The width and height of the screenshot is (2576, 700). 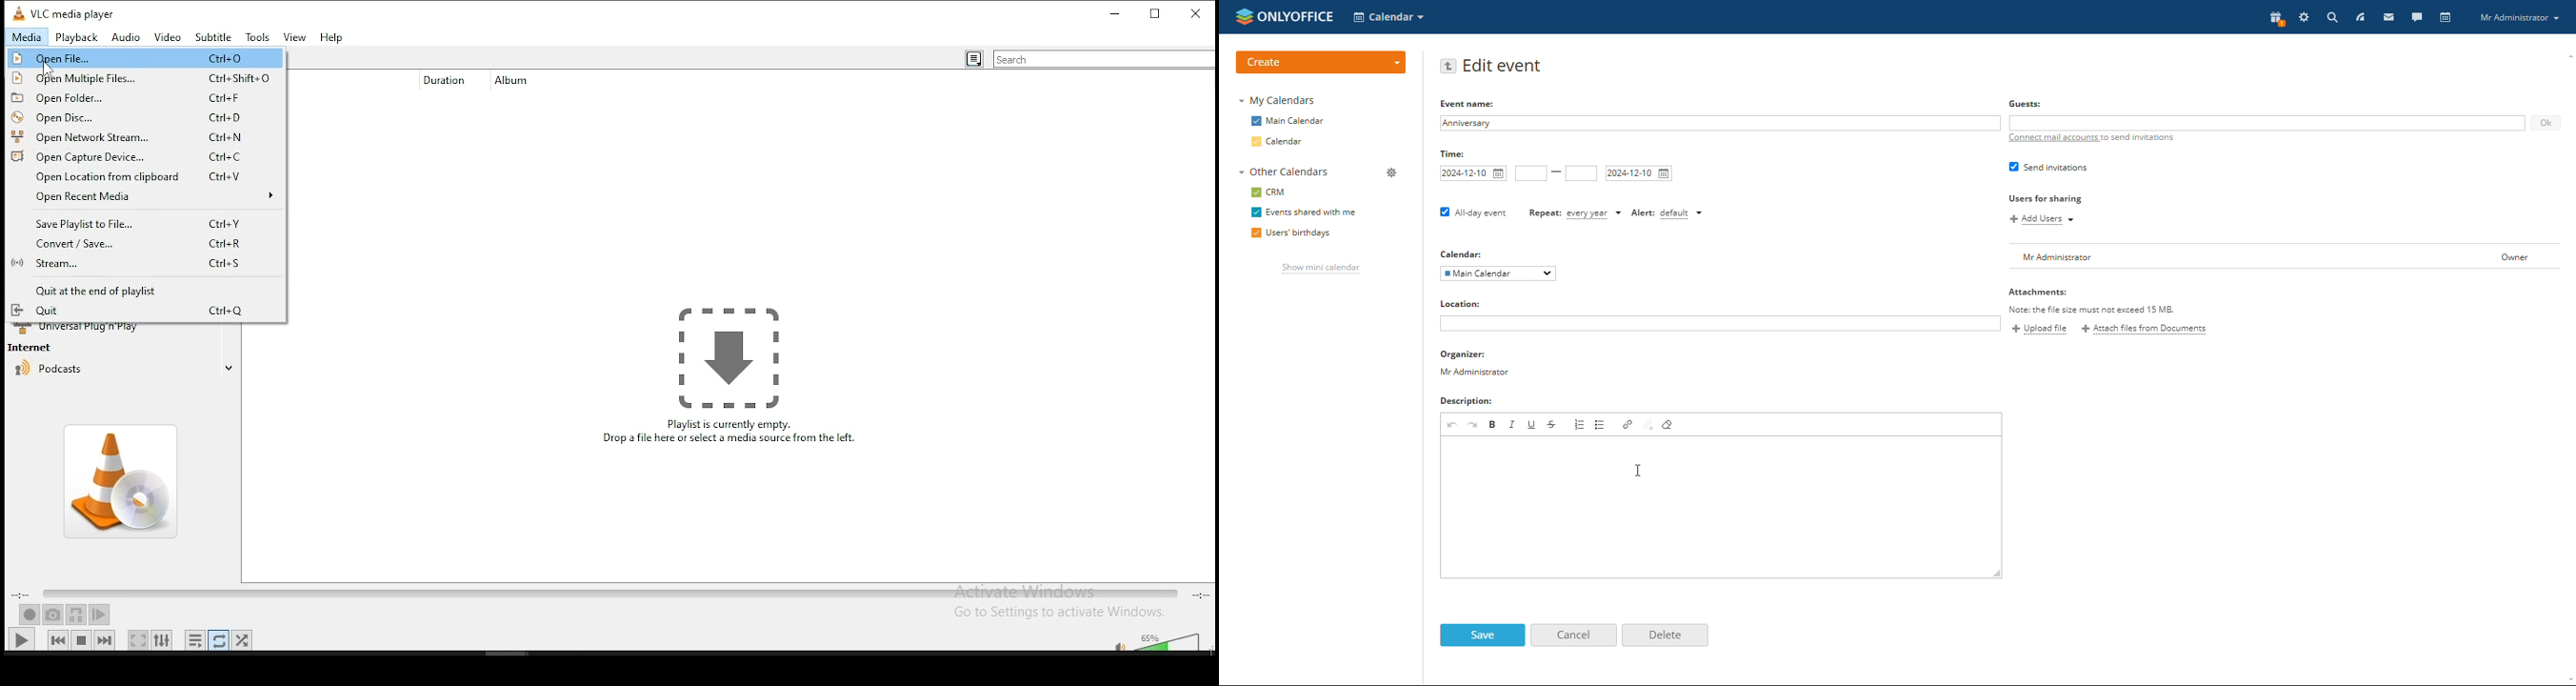 What do you see at coordinates (2446, 18) in the screenshot?
I see `calendar` at bounding box center [2446, 18].